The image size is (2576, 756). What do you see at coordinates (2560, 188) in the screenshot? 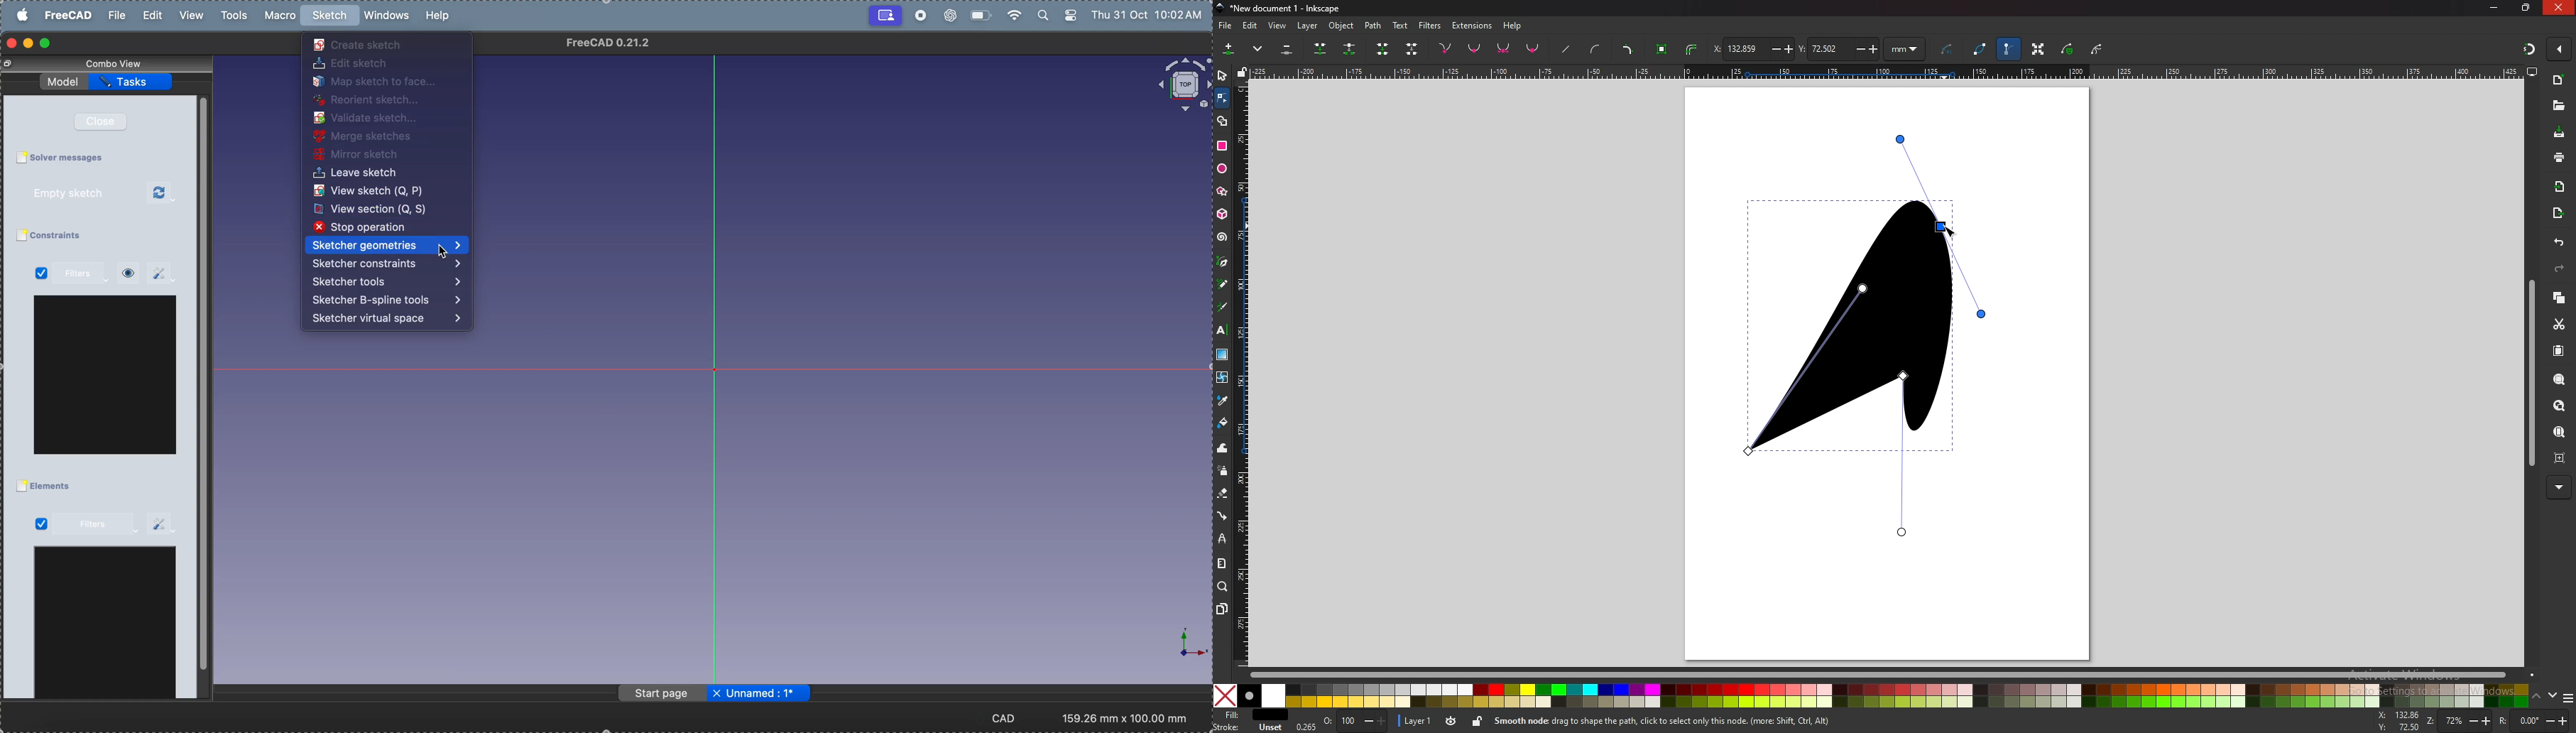
I see `import` at bounding box center [2560, 188].